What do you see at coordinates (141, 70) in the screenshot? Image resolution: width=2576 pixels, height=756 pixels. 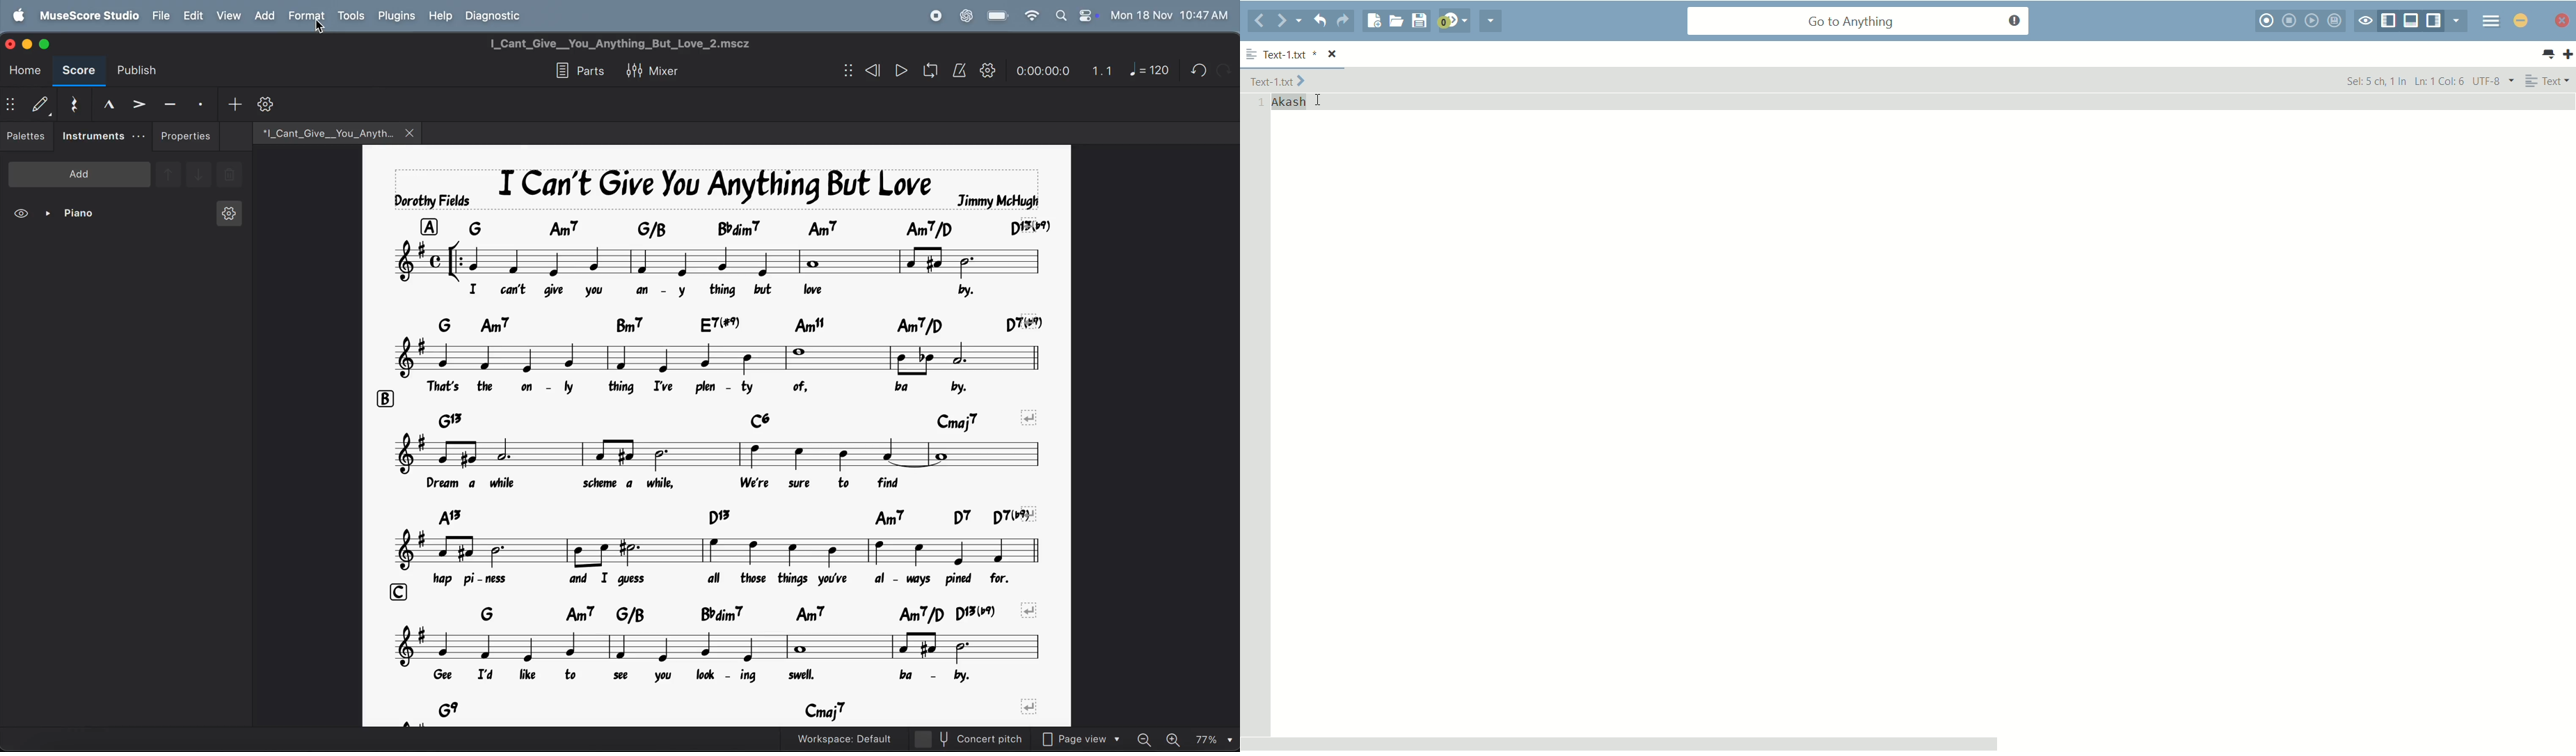 I see `publish` at bounding box center [141, 70].